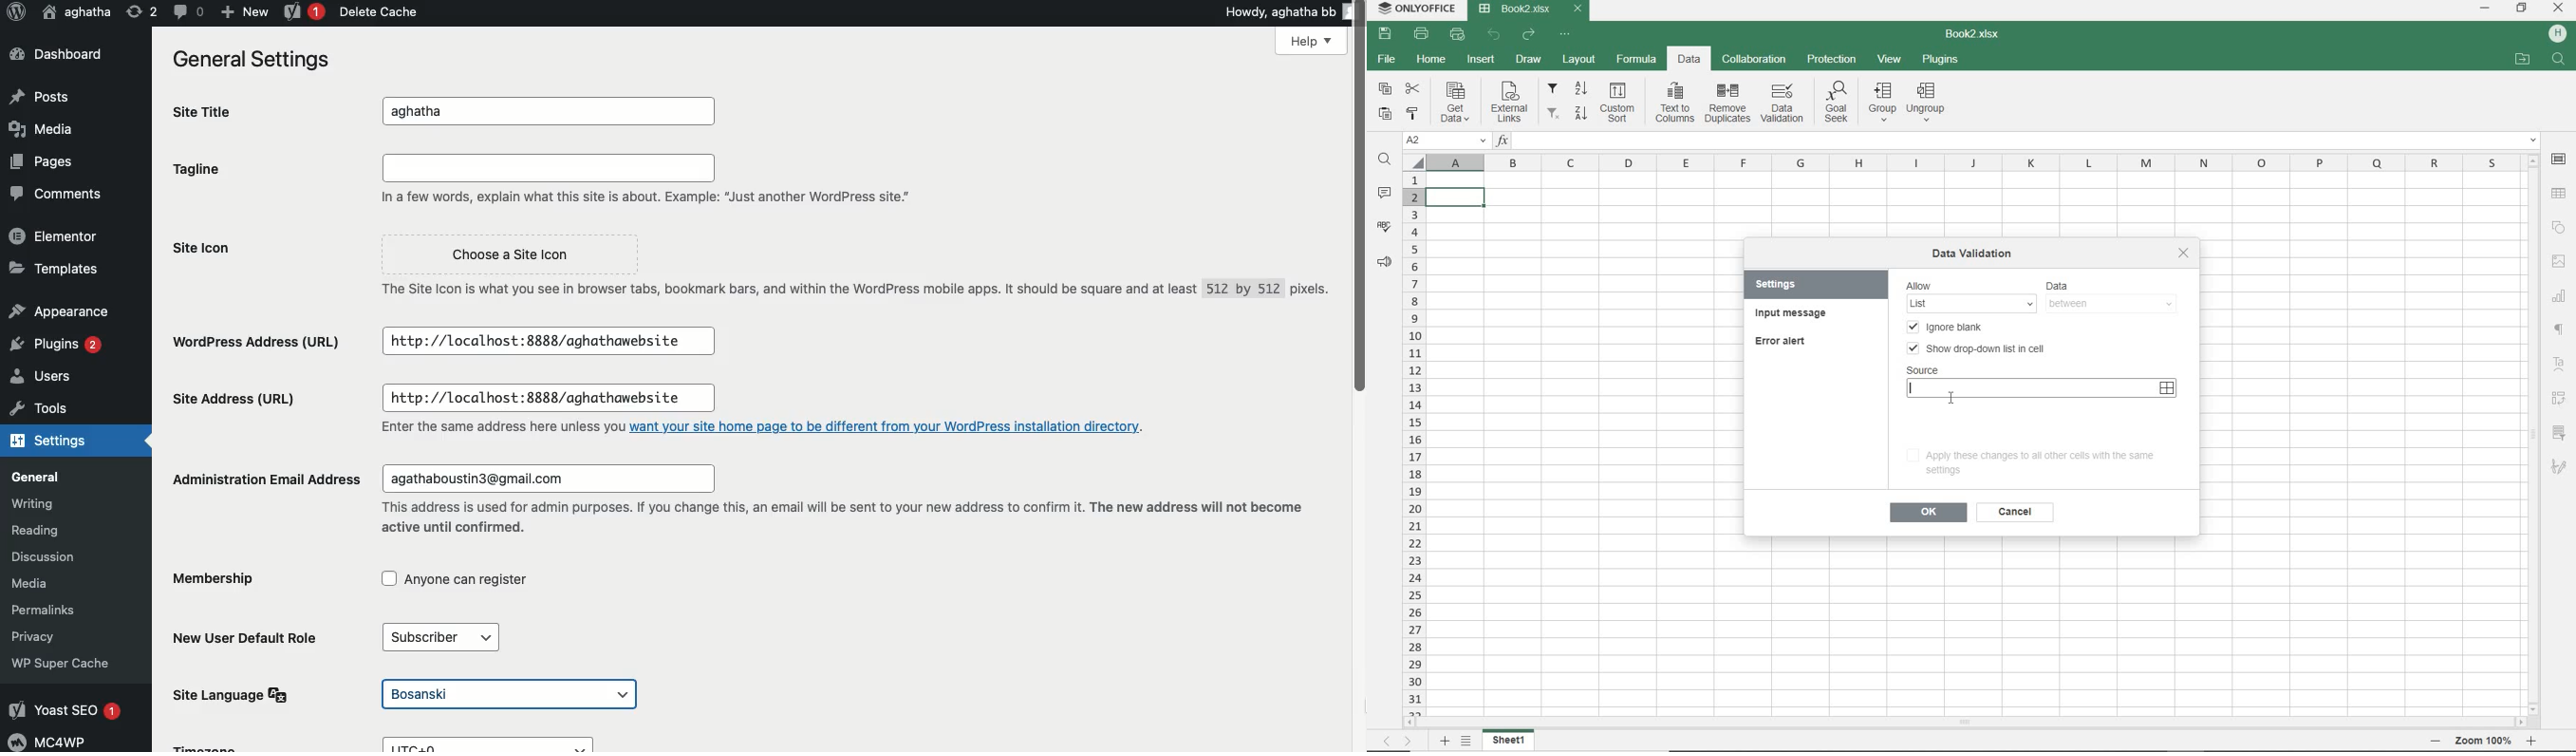  What do you see at coordinates (1974, 161) in the screenshot?
I see `COLUMNS` at bounding box center [1974, 161].